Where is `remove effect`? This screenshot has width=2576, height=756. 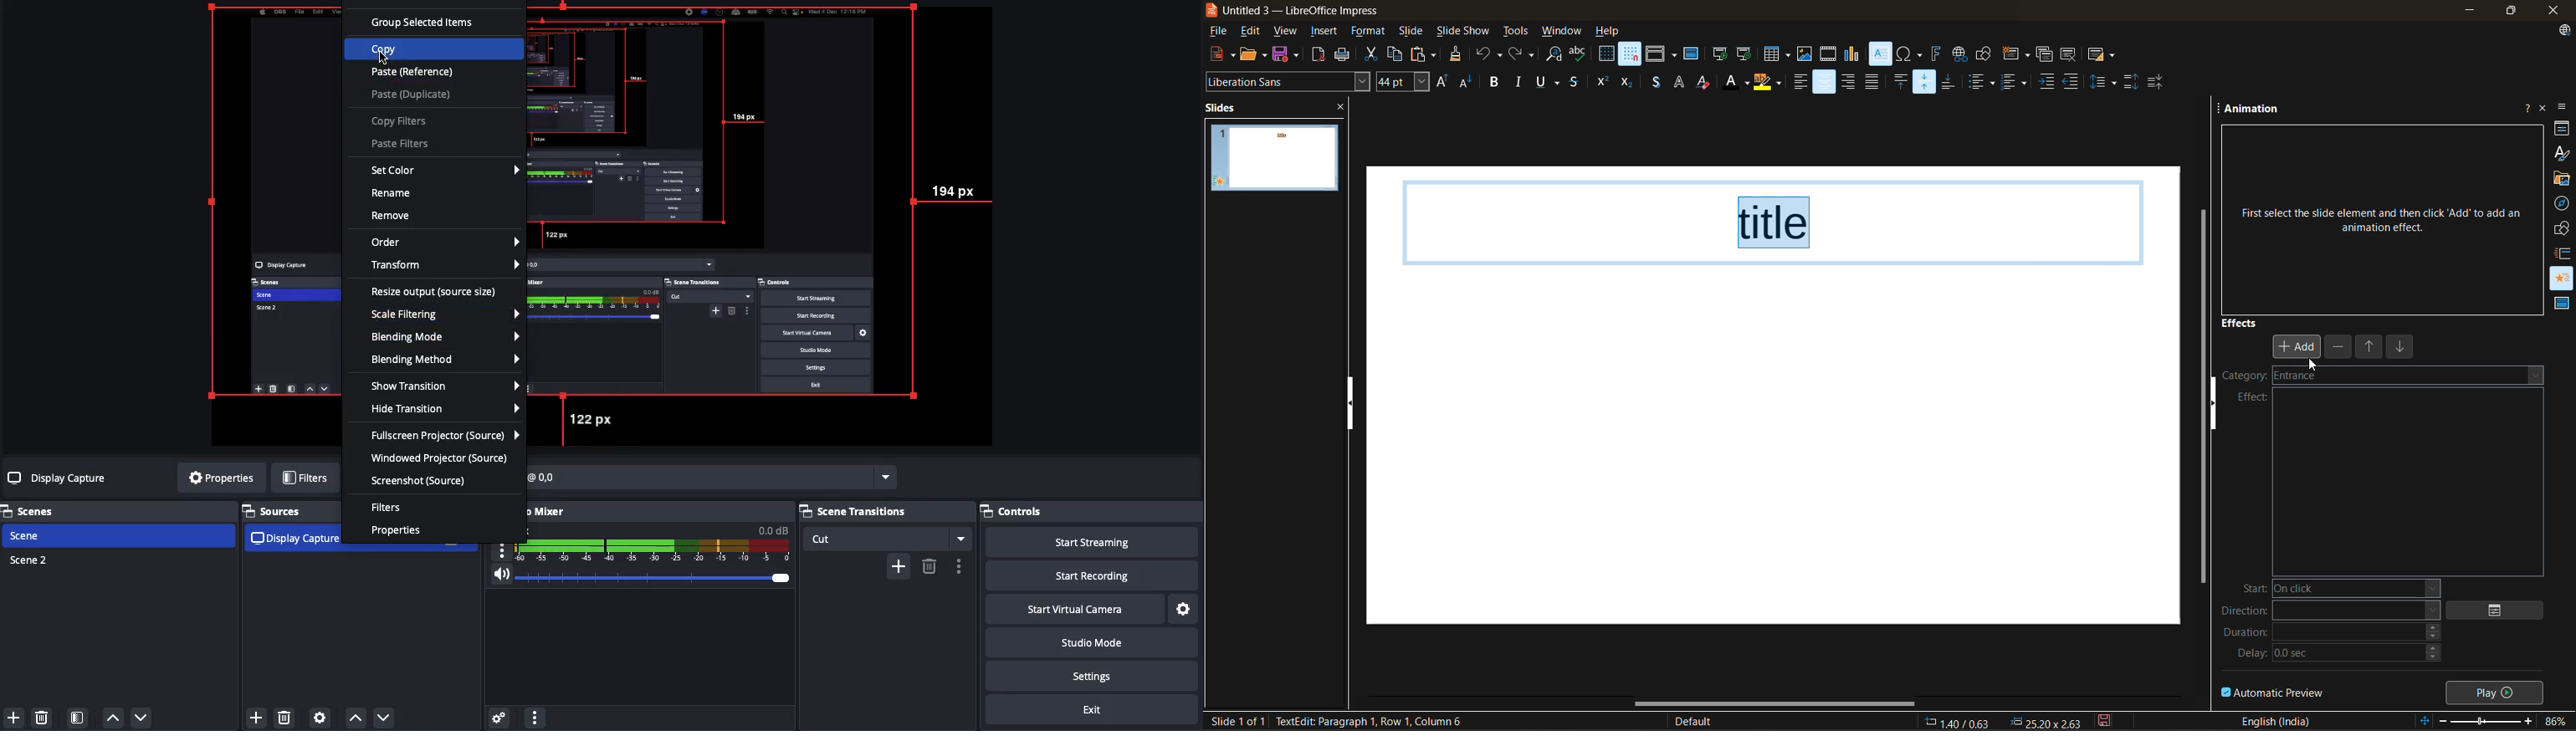
remove effect is located at coordinates (2340, 346).